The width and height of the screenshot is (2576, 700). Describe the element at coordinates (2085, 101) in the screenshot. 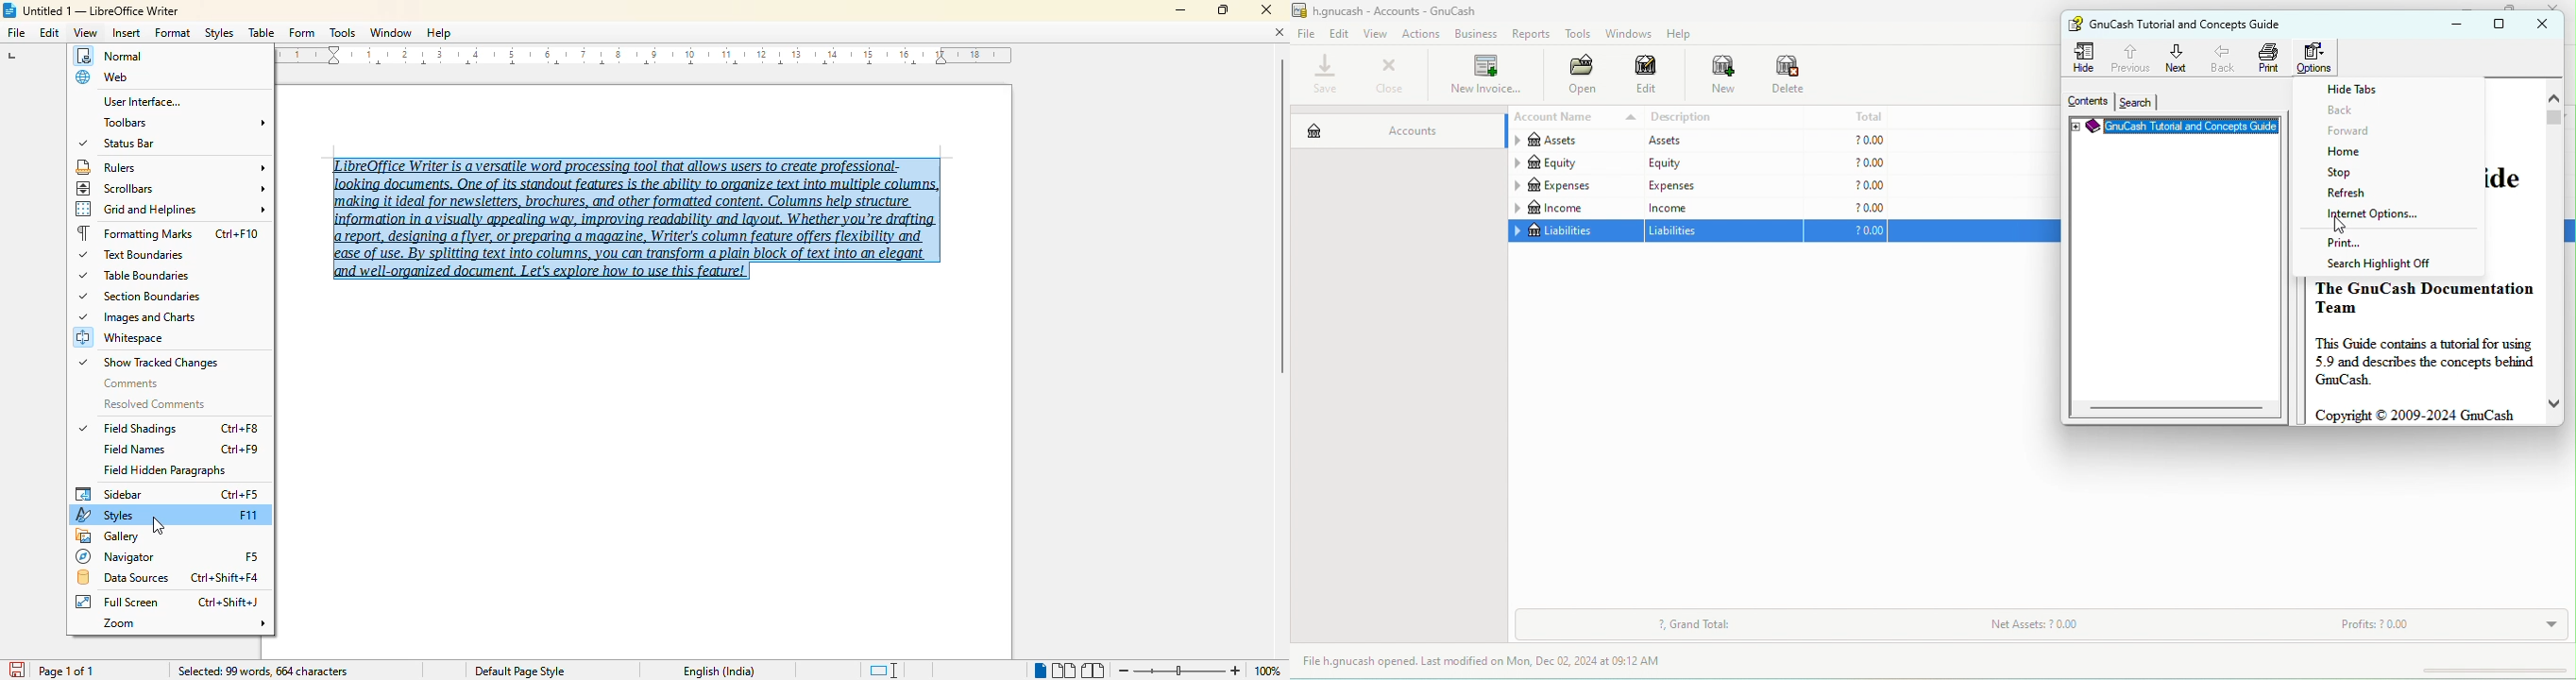

I see `contents` at that location.